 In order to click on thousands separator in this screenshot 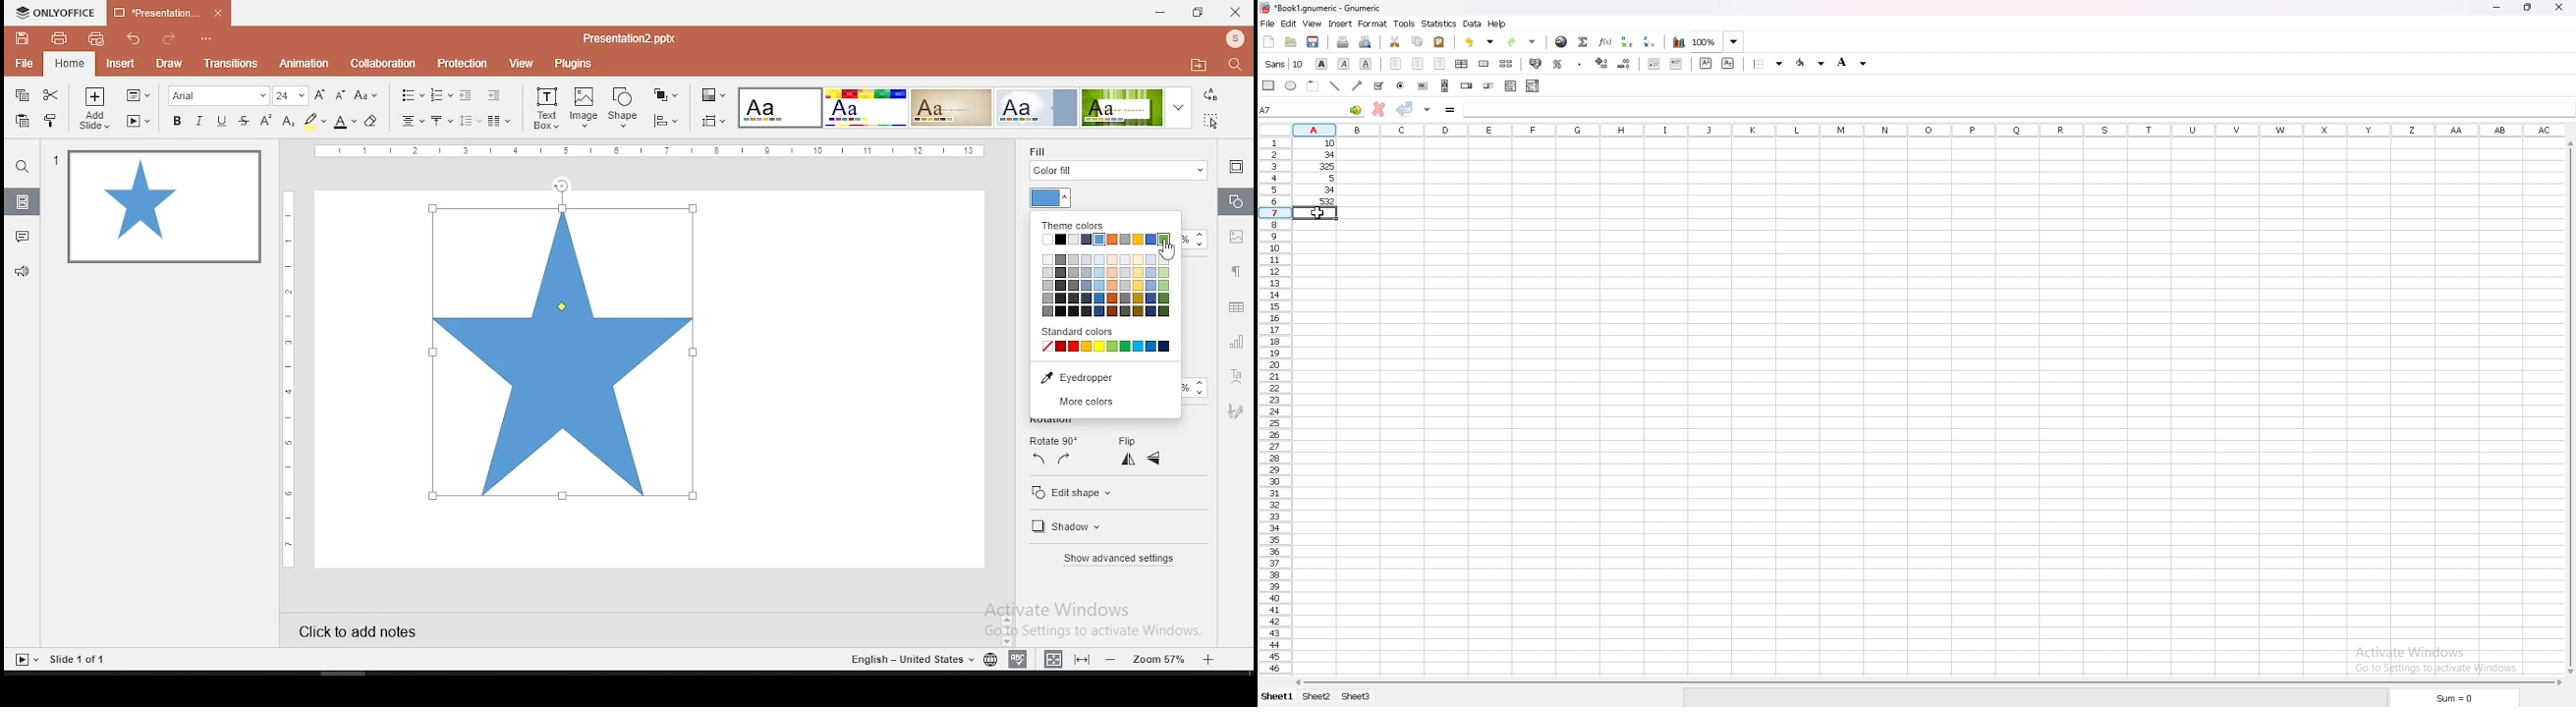, I will do `click(1579, 65)`.